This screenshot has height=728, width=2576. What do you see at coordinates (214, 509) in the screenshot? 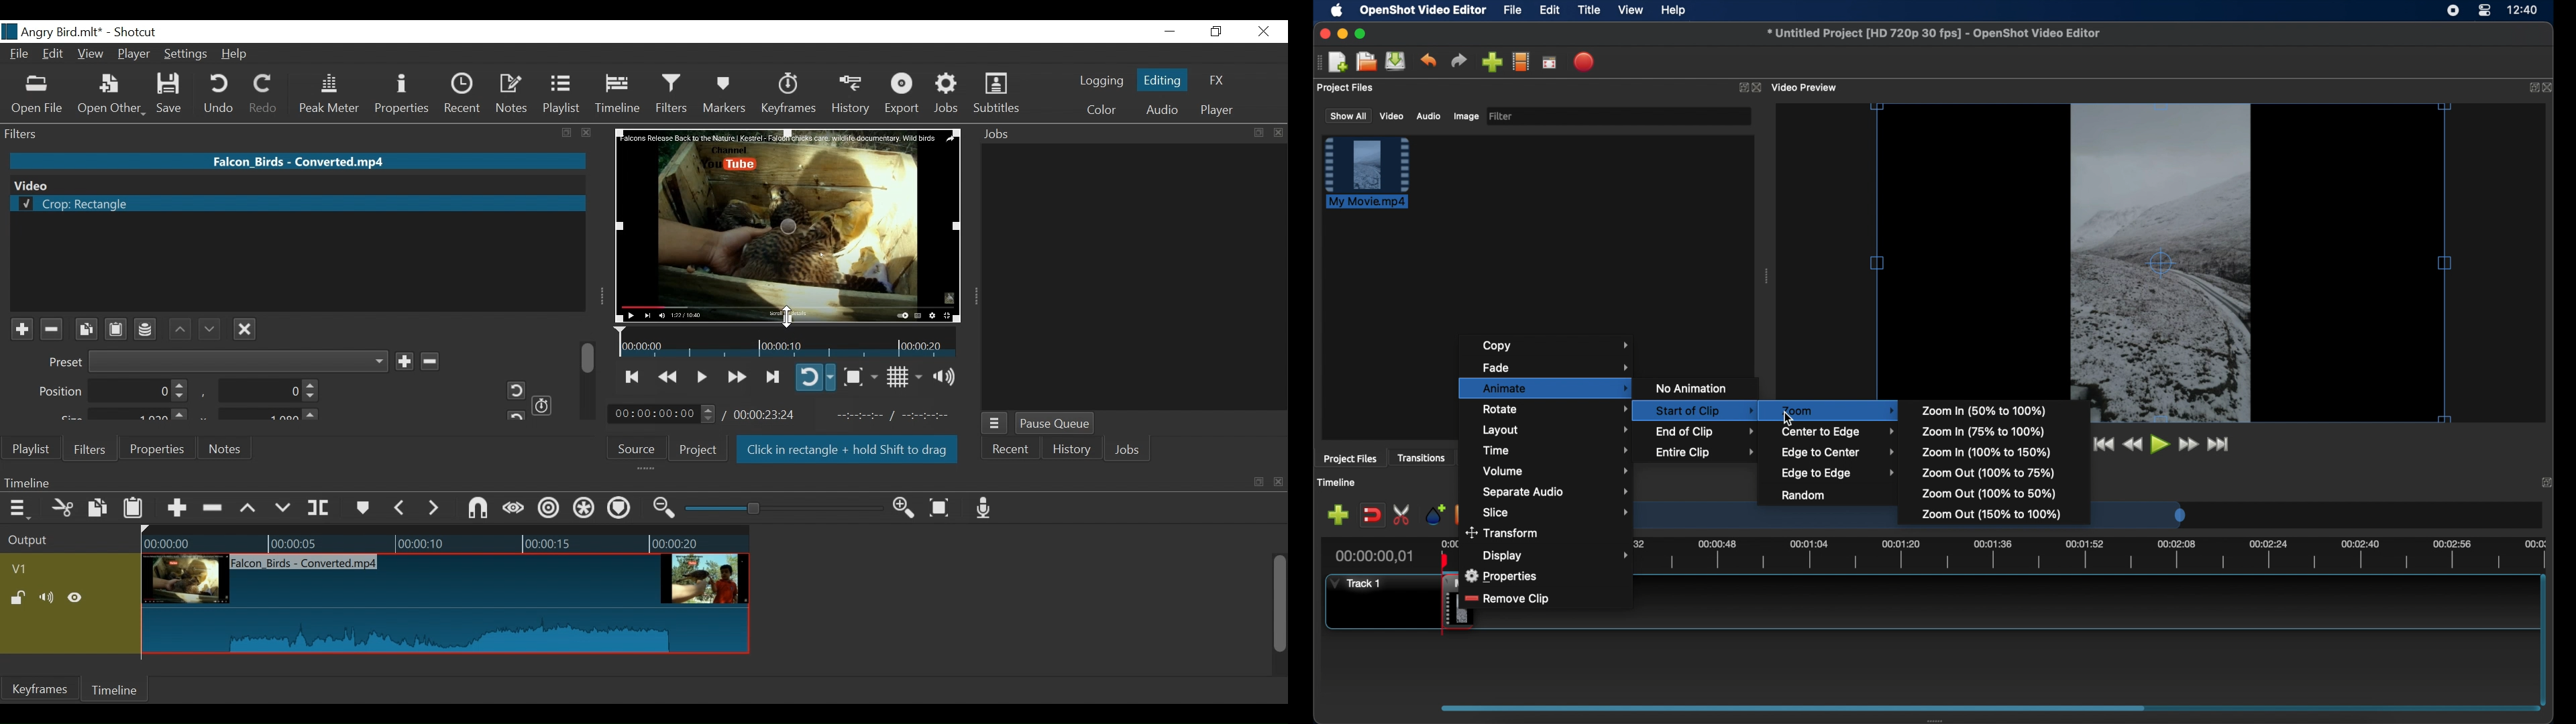
I see `Remove cut` at bounding box center [214, 509].